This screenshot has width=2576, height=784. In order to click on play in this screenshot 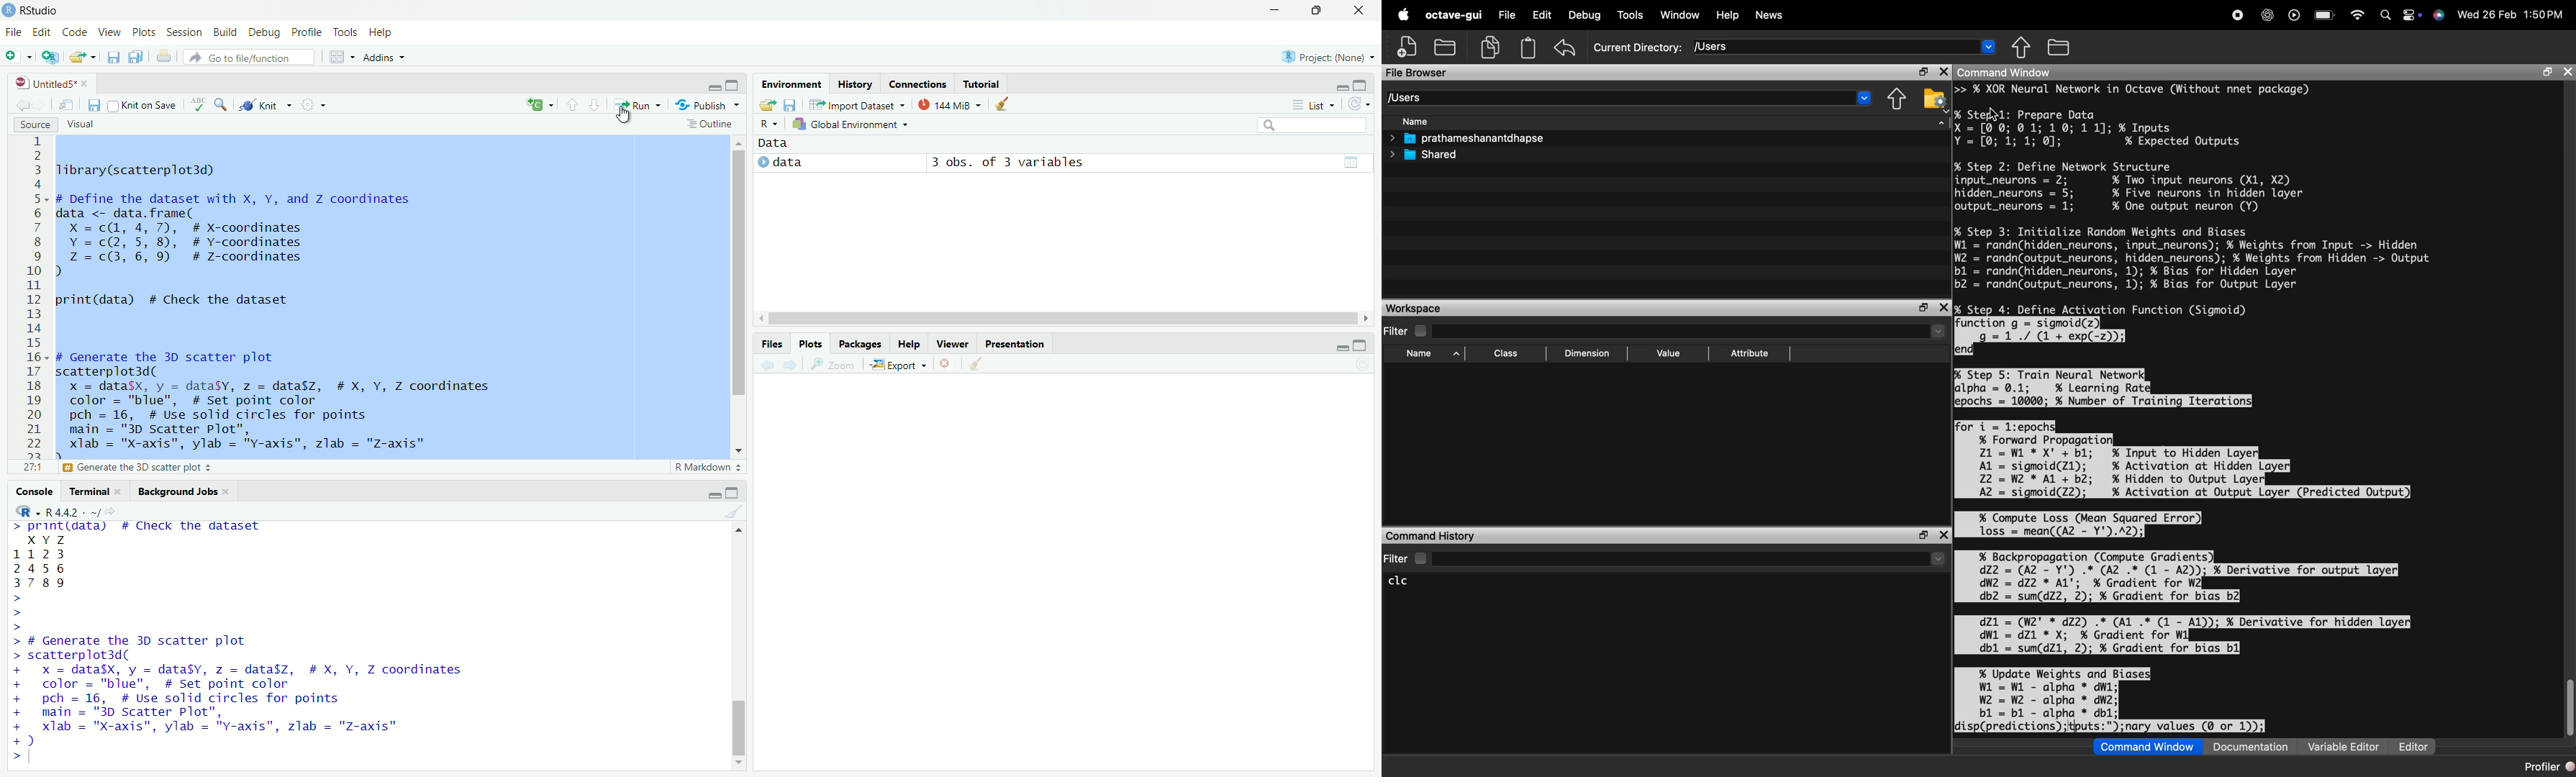, I will do `click(759, 163)`.